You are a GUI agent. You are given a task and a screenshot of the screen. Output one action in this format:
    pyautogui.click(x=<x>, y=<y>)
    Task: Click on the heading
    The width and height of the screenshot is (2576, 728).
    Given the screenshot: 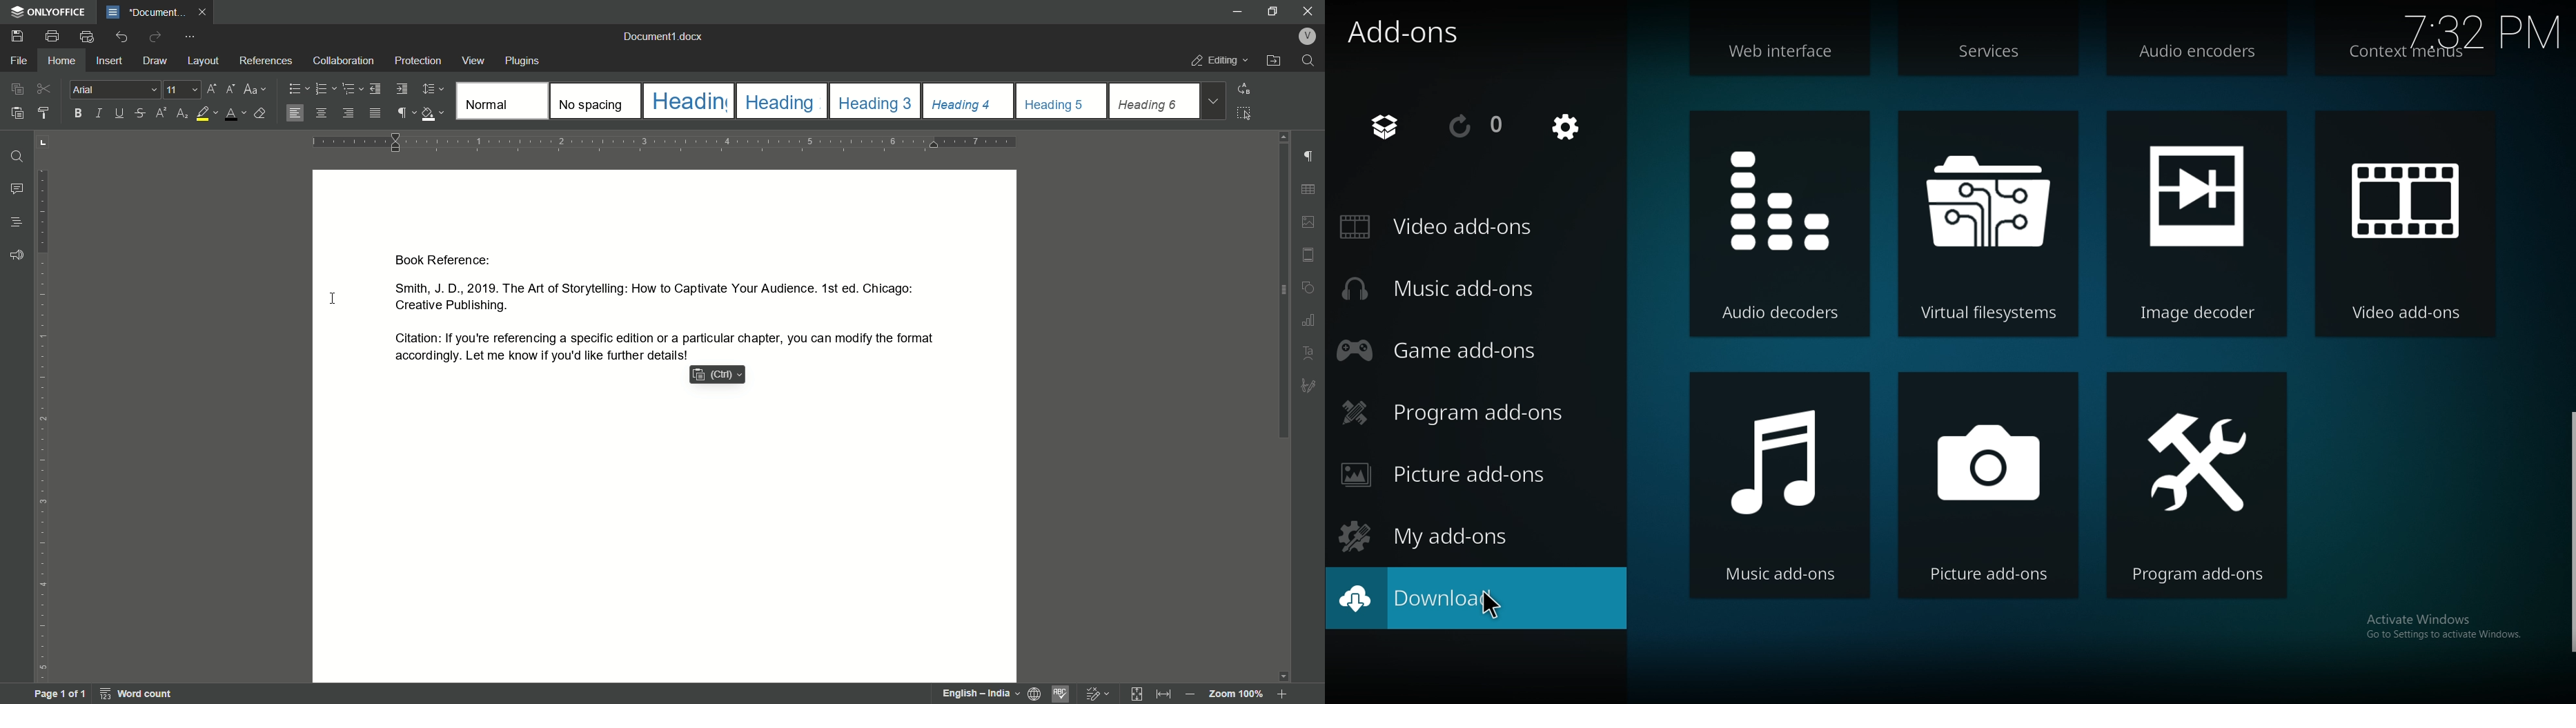 What is the action you would take?
    pyautogui.click(x=15, y=222)
    